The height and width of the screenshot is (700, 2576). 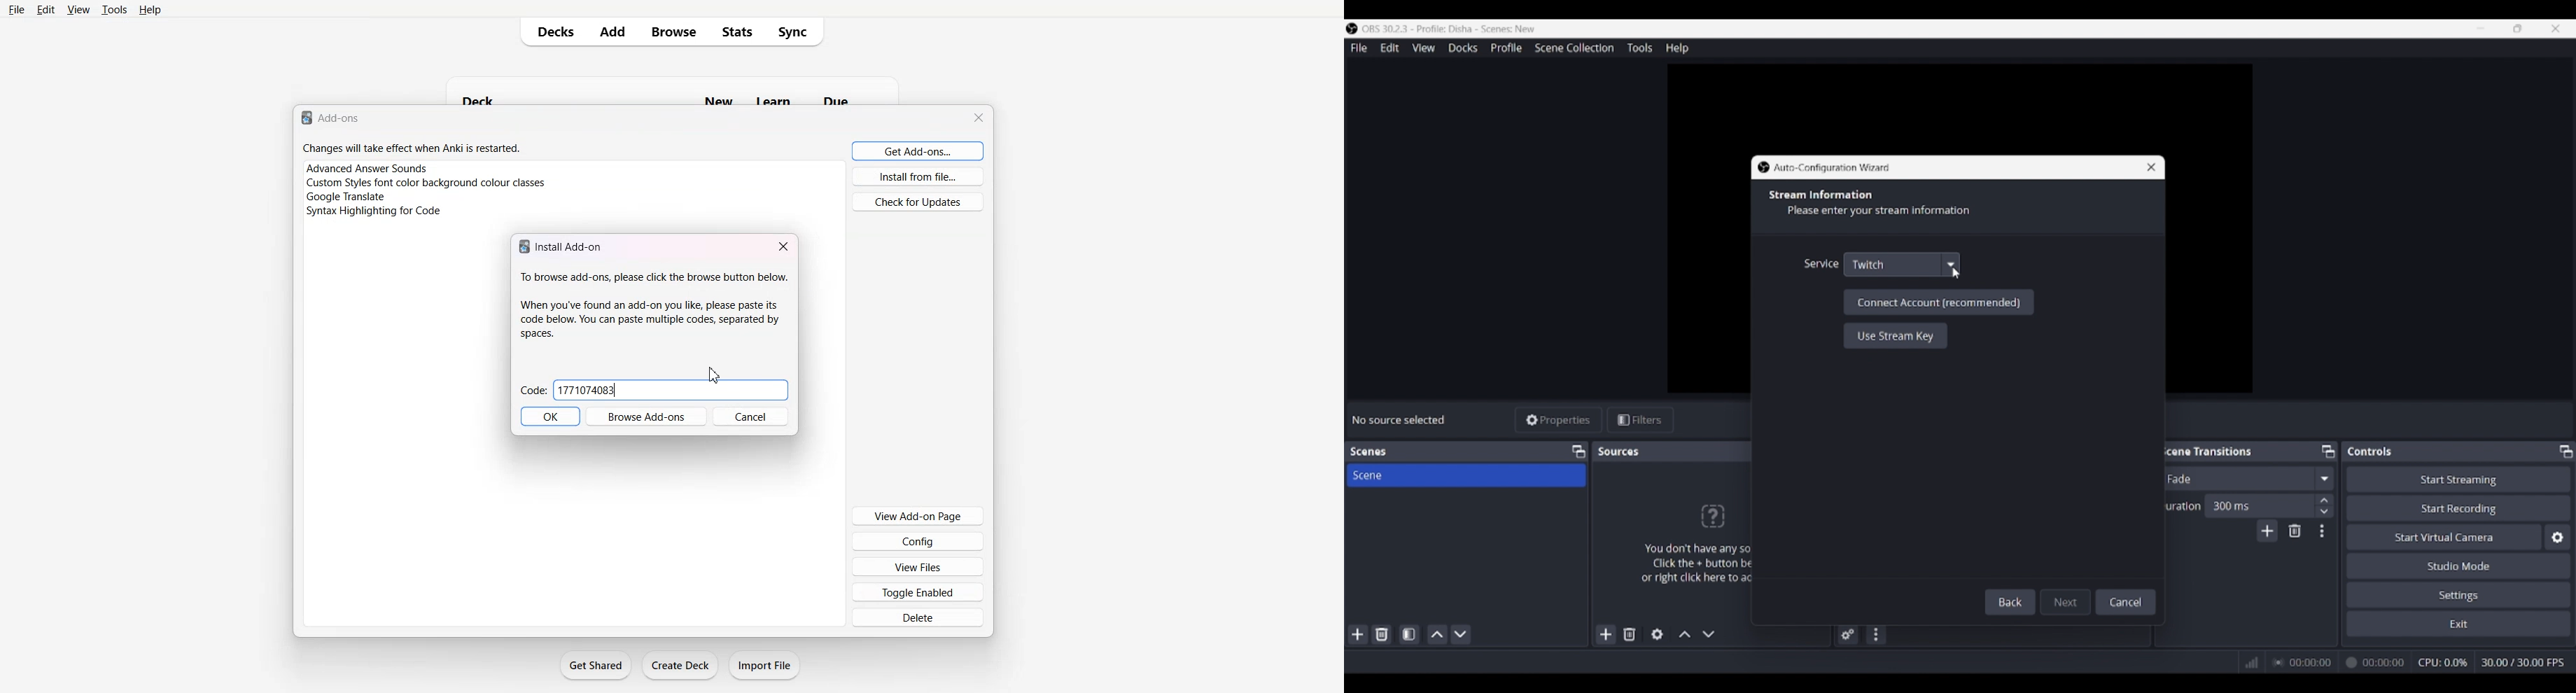 I want to click on Start recording, so click(x=2459, y=508).